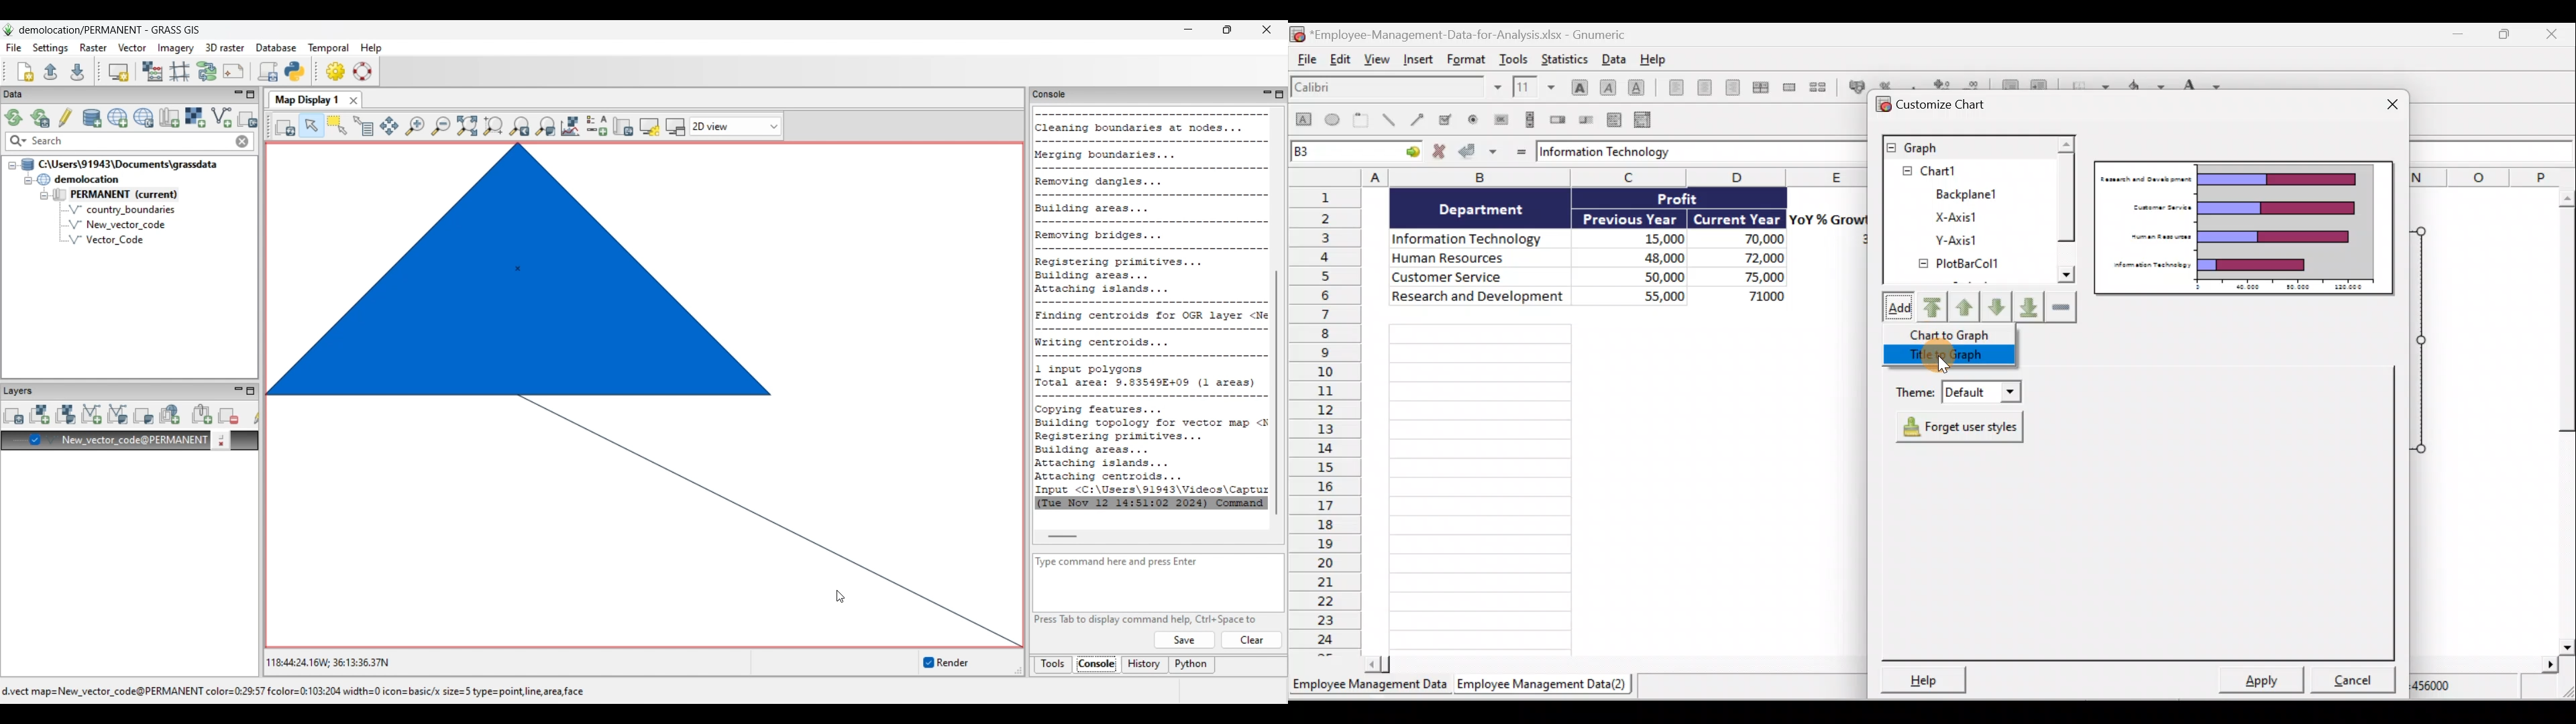 This screenshot has height=728, width=2576. Describe the element at coordinates (1998, 306) in the screenshot. I see `Move down` at that location.